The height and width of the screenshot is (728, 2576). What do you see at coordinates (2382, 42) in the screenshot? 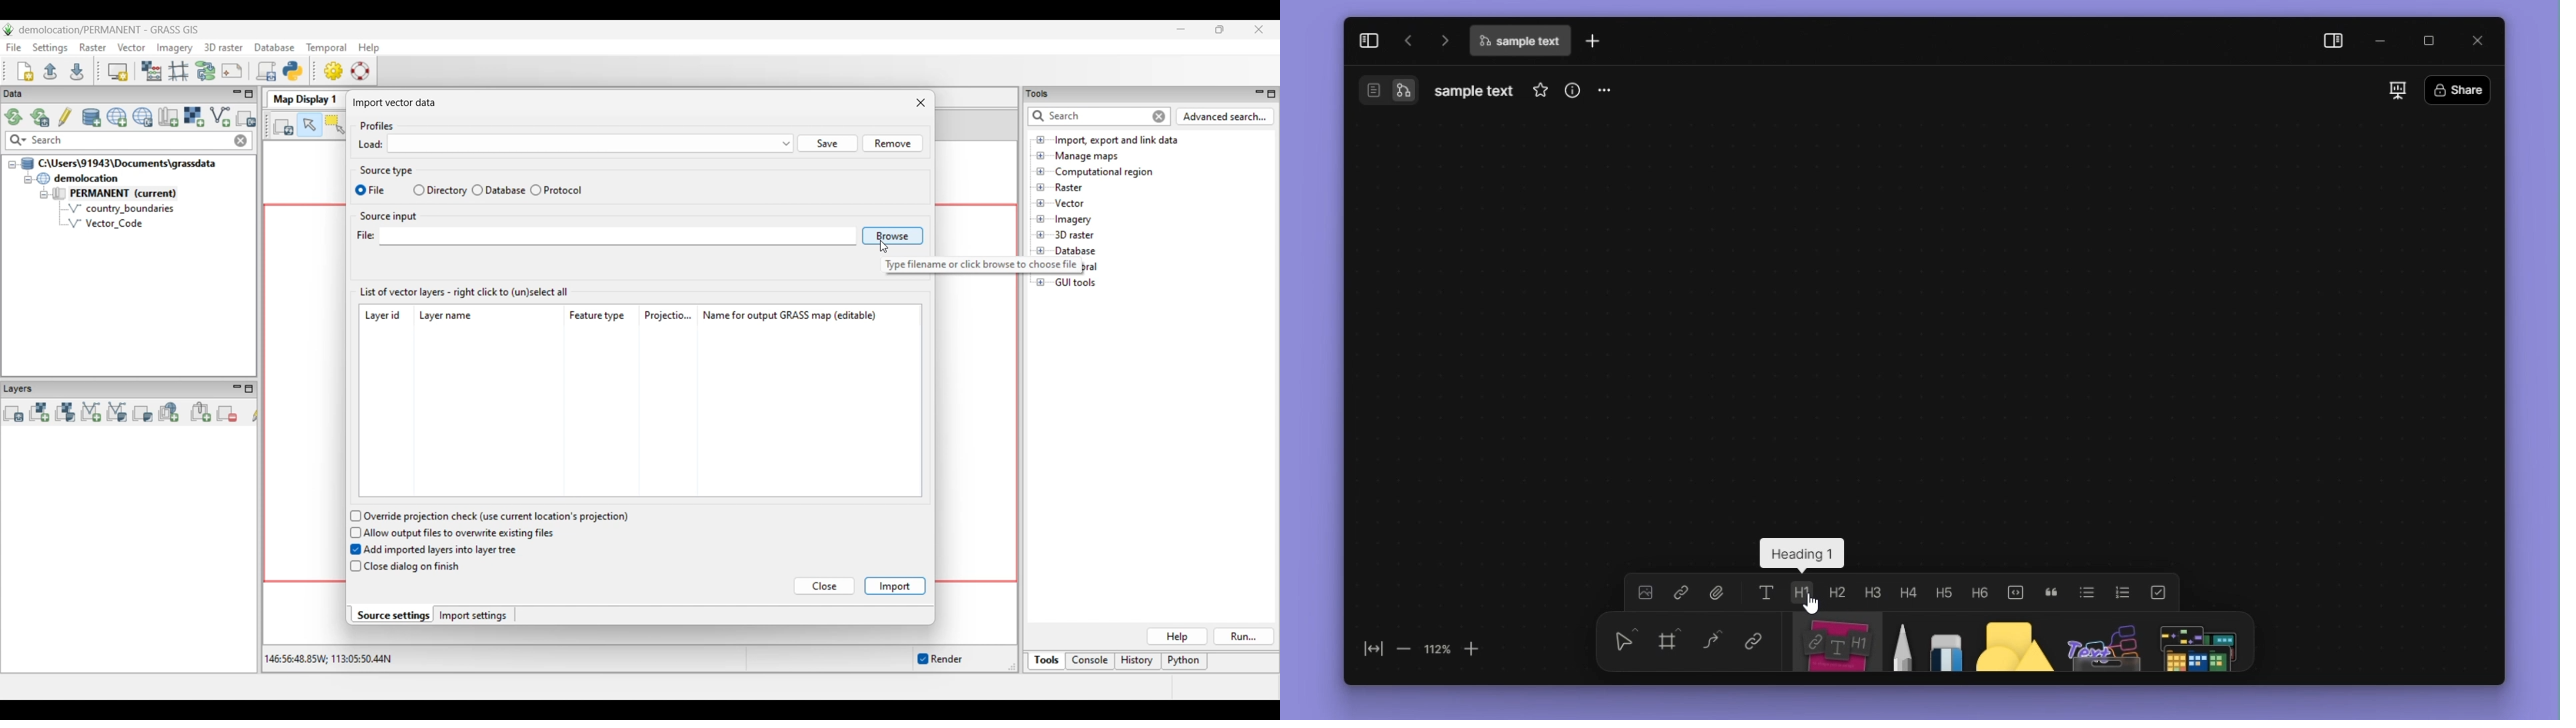
I see `minimize` at bounding box center [2382, 42].